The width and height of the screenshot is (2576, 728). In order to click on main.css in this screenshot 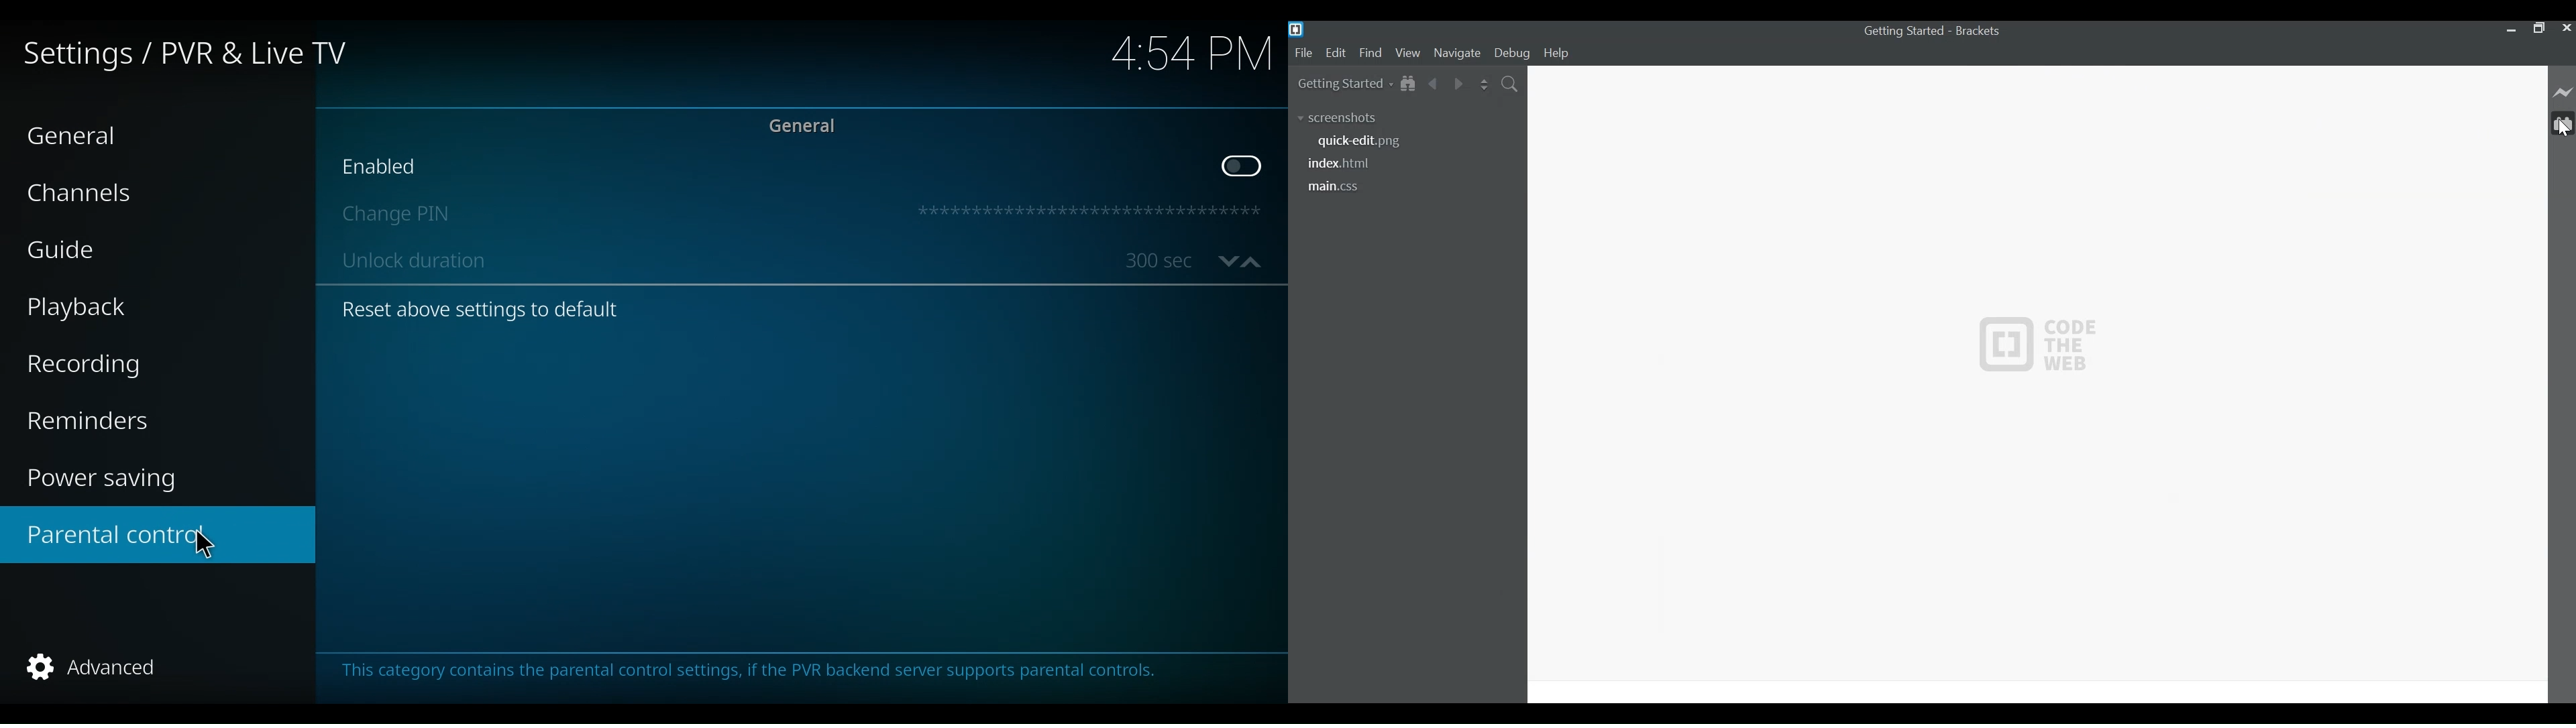, I will do `click(1341, 185)`.